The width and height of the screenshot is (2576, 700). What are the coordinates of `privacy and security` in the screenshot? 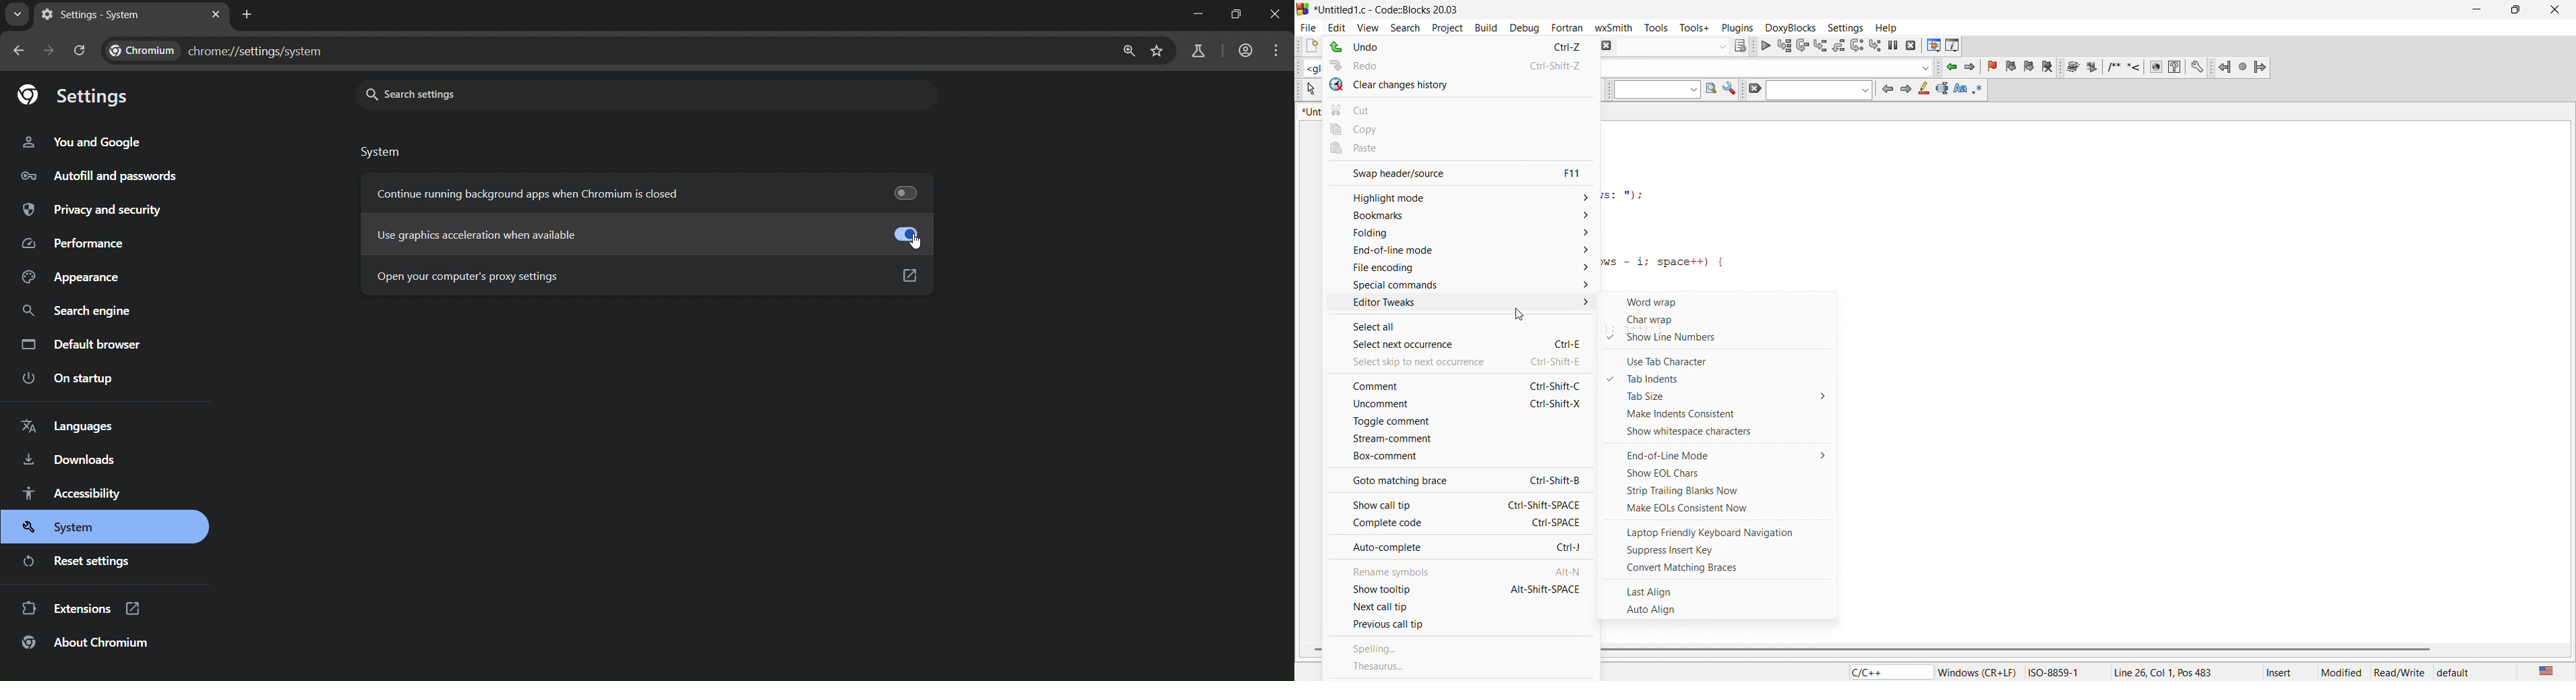 It's located at (98, 206).